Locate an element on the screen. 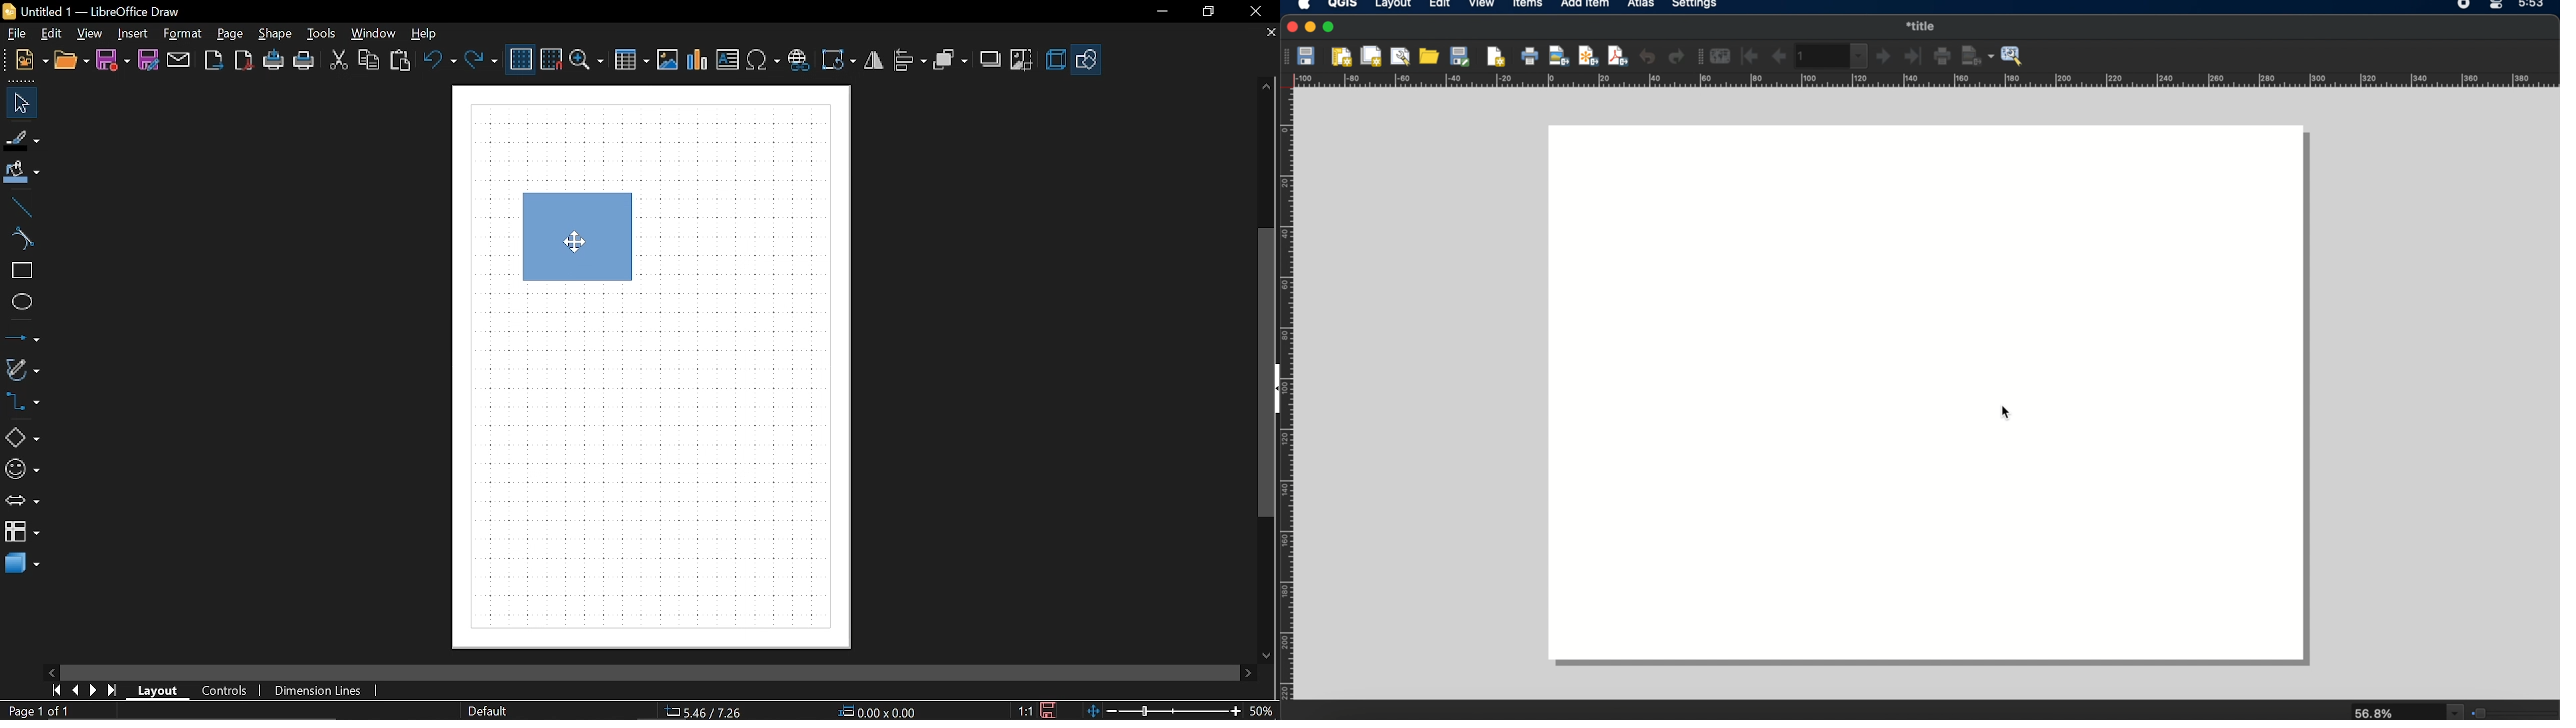 The height and width of the screenshot is (728, 2576). preview atlas is located at coordinates (1715, 56).